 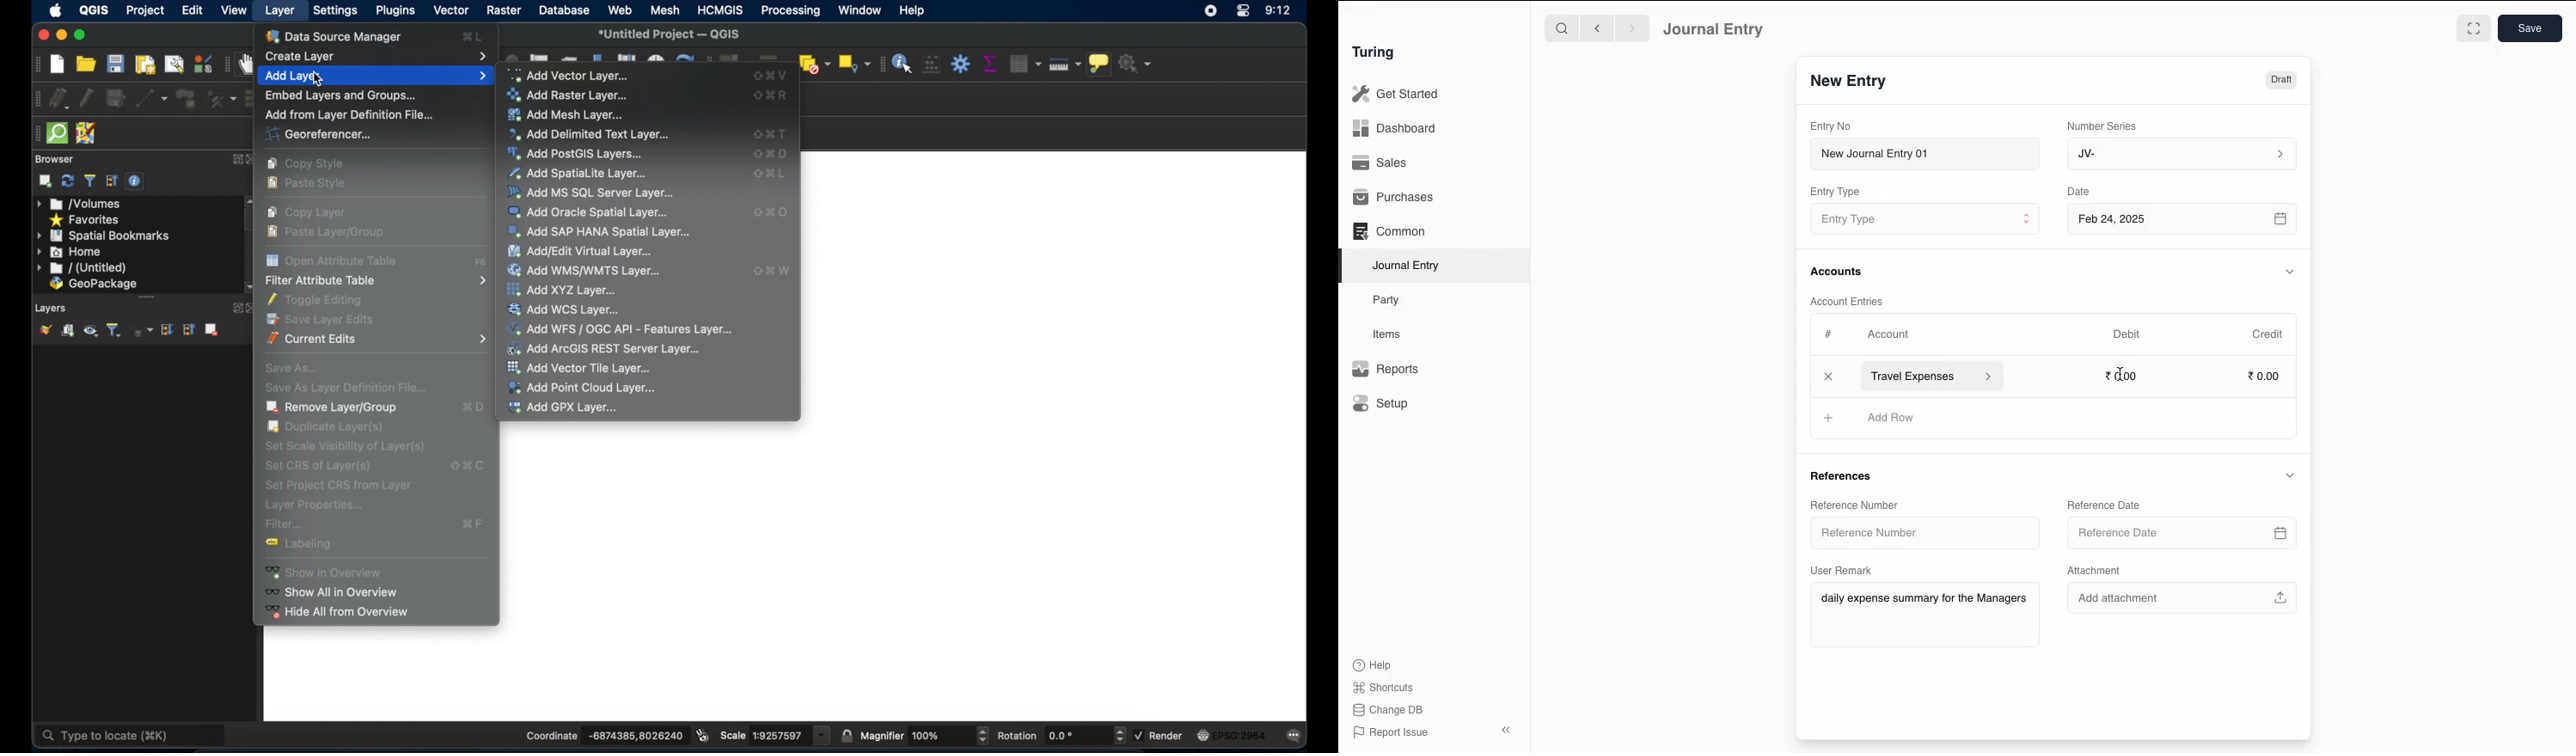 I want to click on Save As..., so click(x=296, y=368).